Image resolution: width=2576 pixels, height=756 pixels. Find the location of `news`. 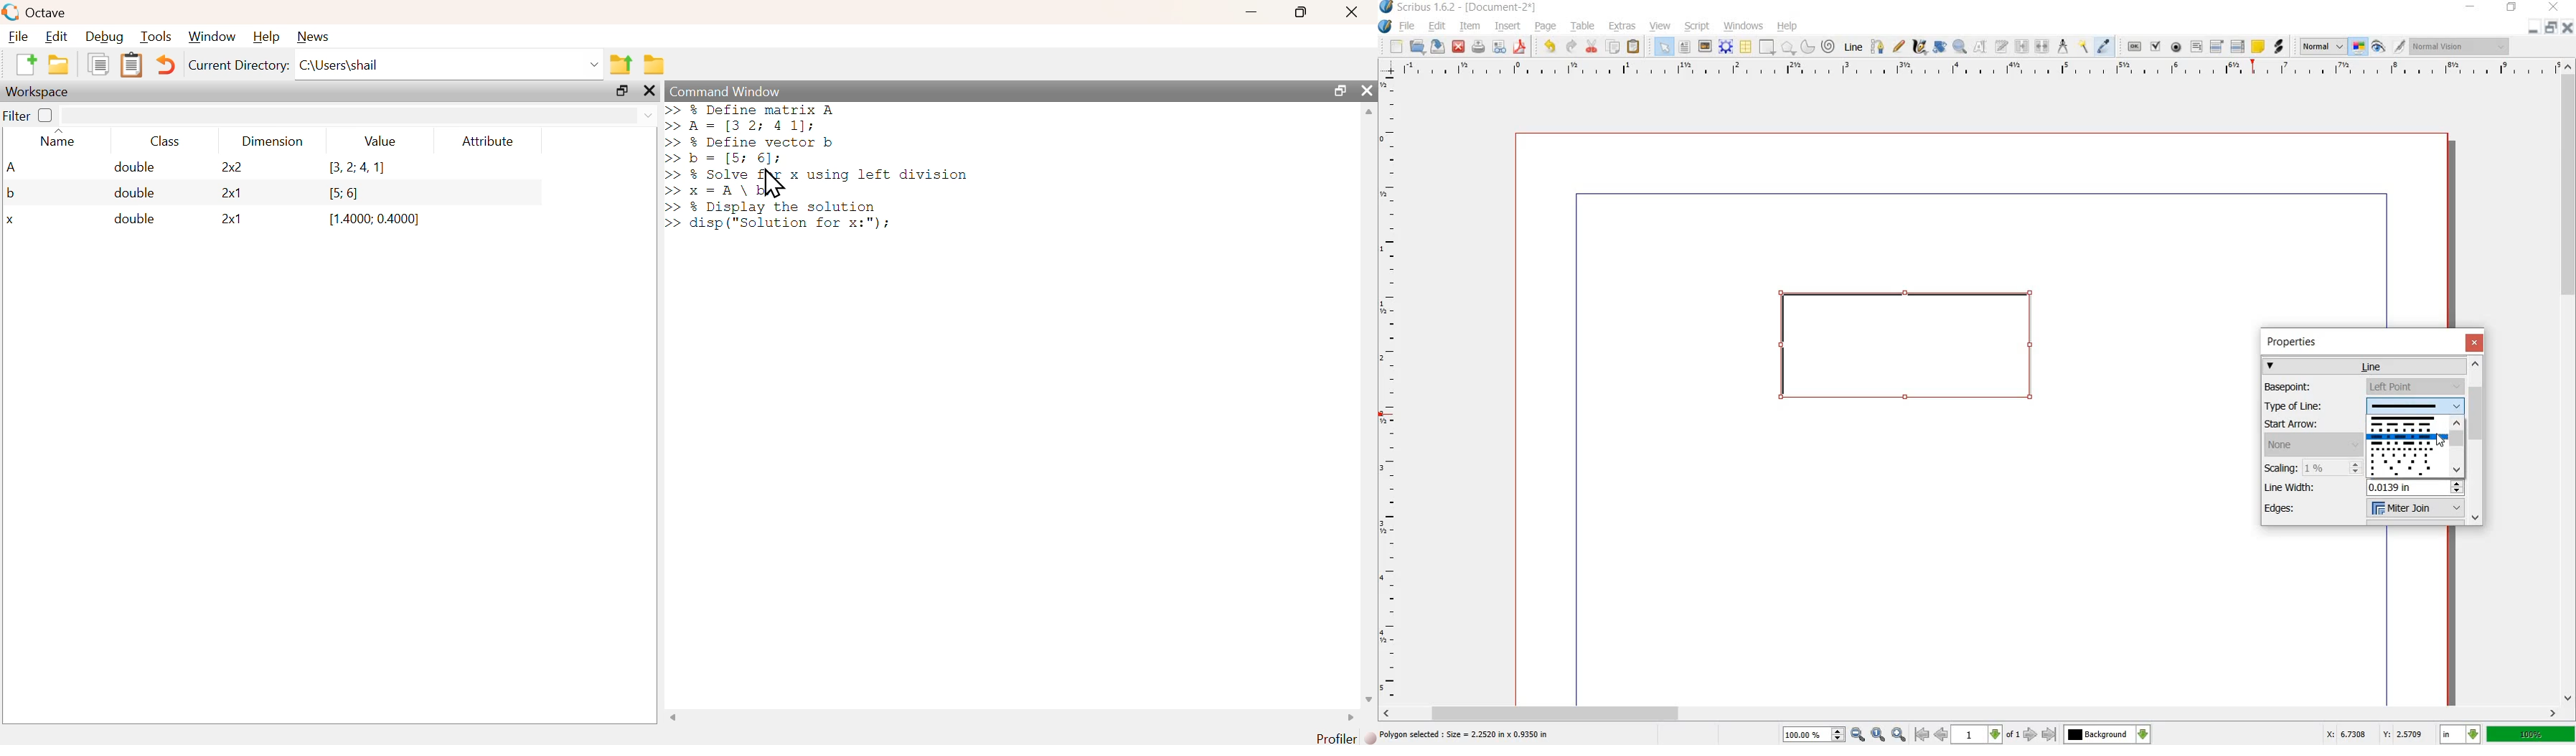

news is located at coordinates (313, 36).